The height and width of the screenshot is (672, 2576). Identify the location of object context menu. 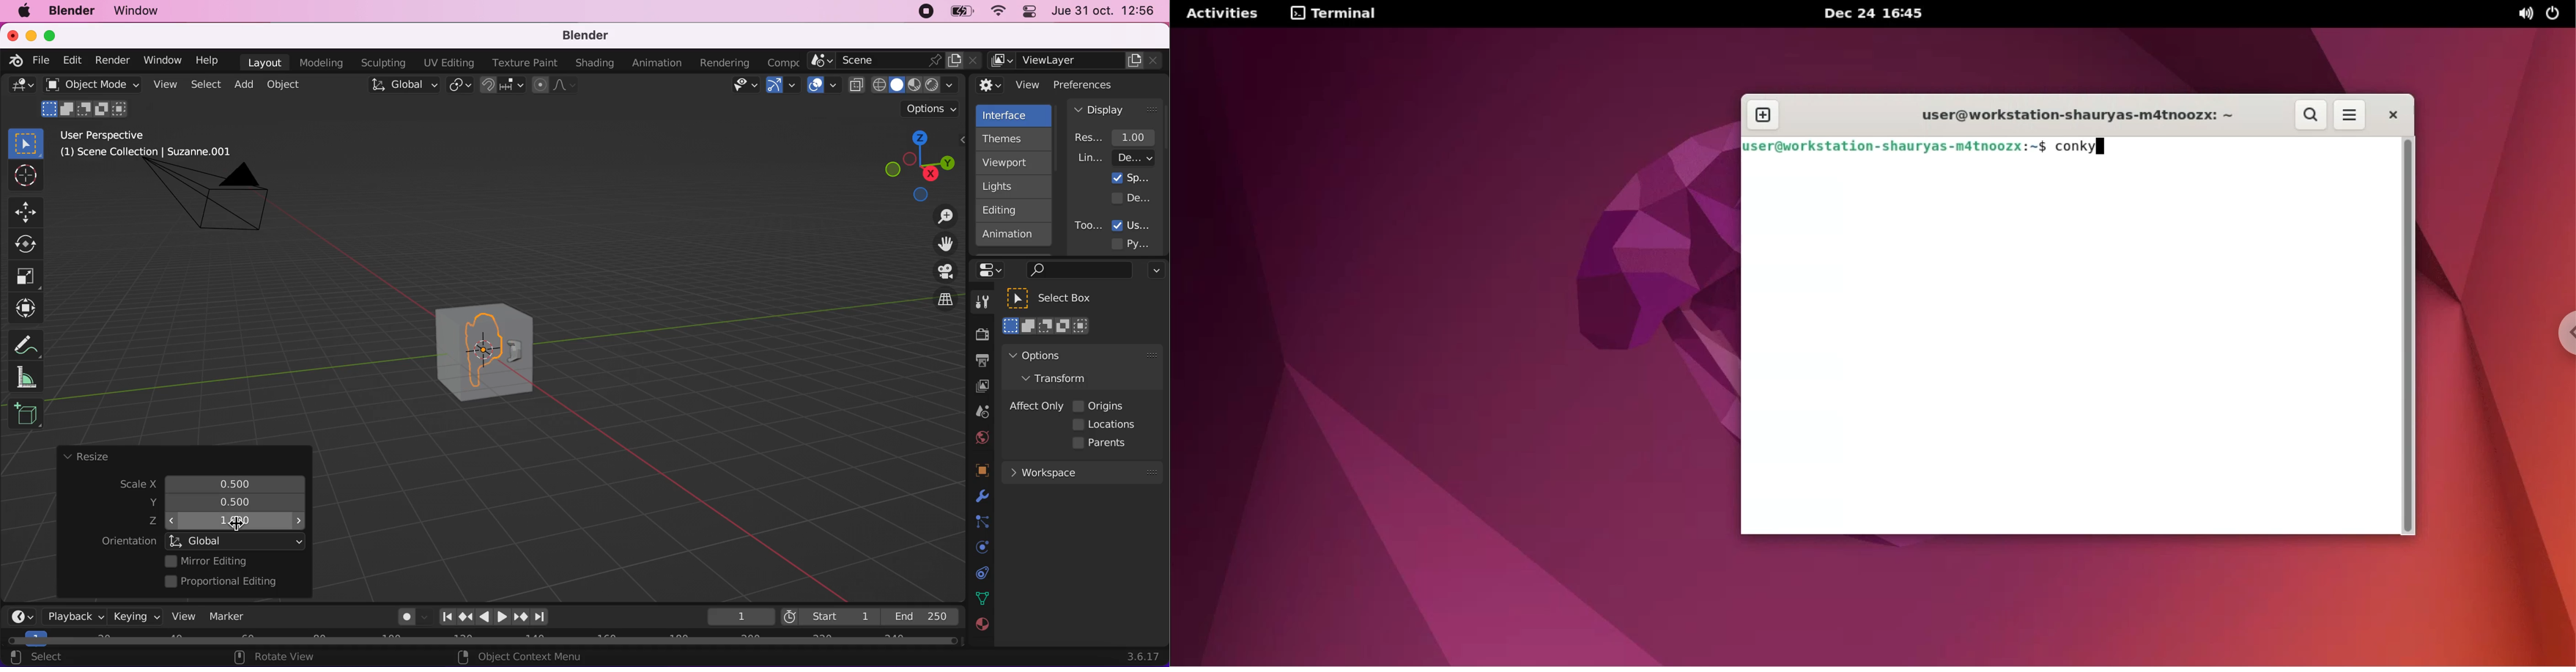
(523, 656).